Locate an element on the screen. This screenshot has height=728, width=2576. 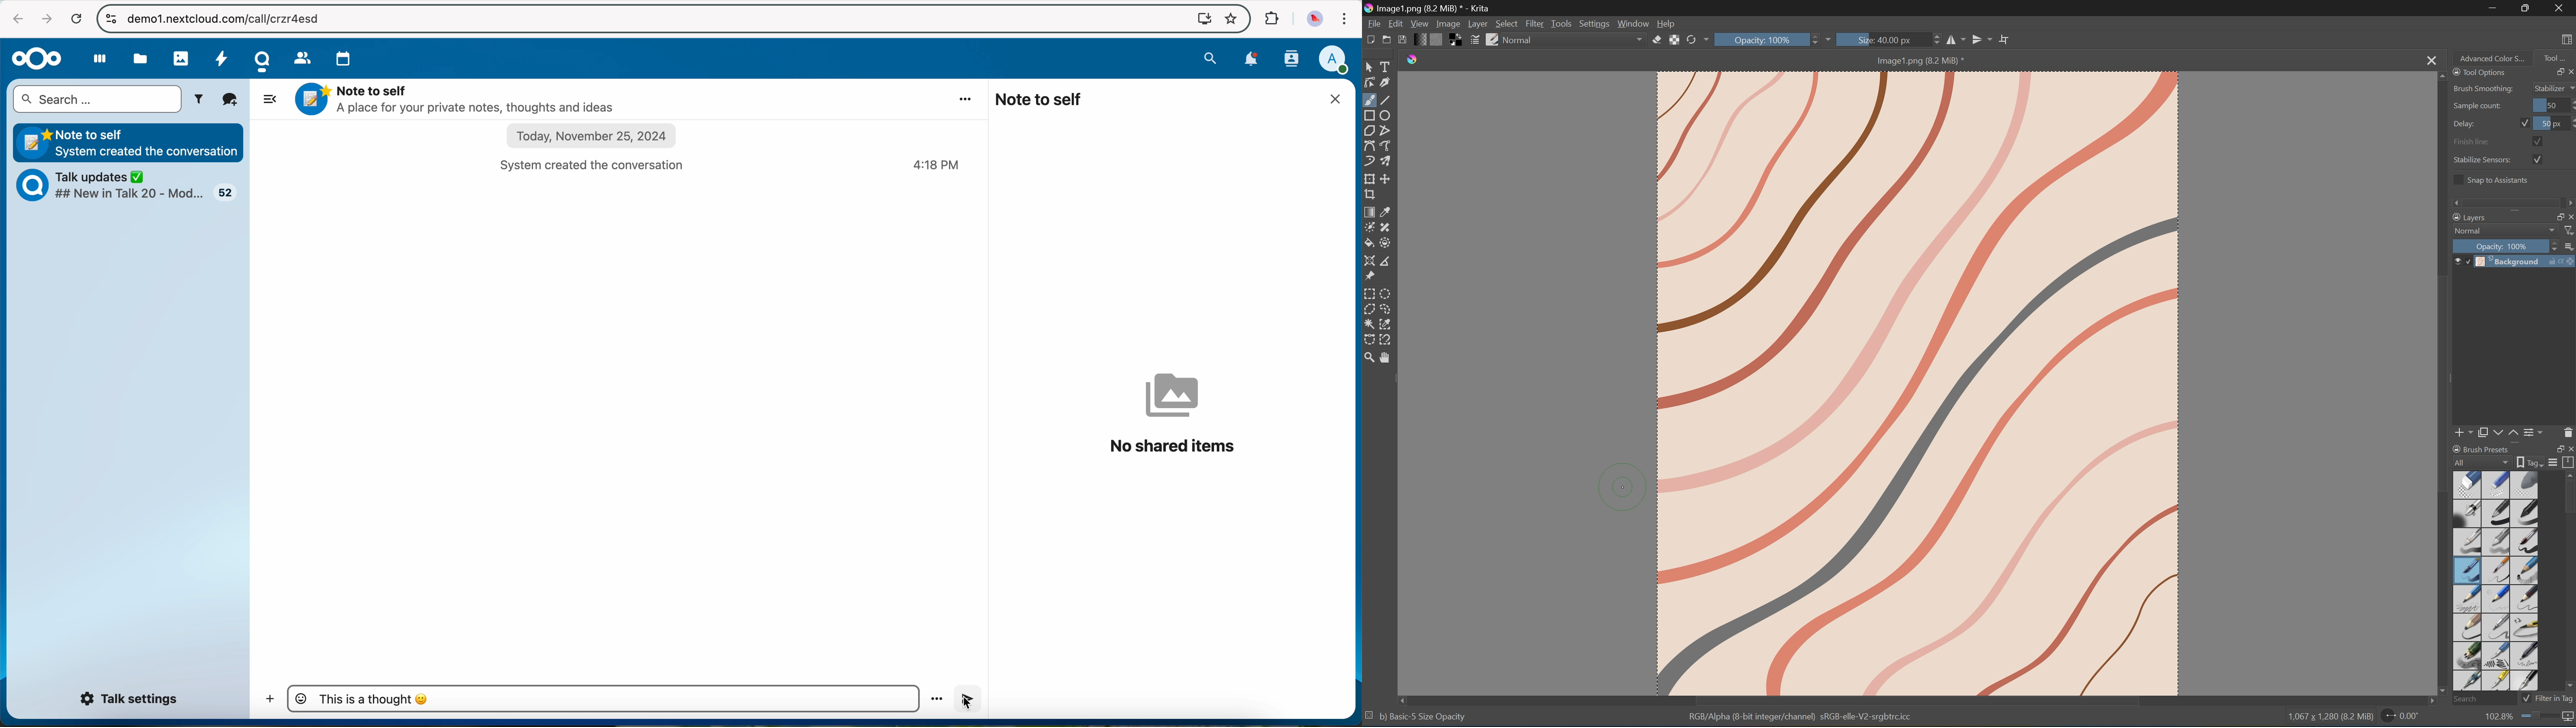
Size: 40.00px is located at coordinates (1883, 39).